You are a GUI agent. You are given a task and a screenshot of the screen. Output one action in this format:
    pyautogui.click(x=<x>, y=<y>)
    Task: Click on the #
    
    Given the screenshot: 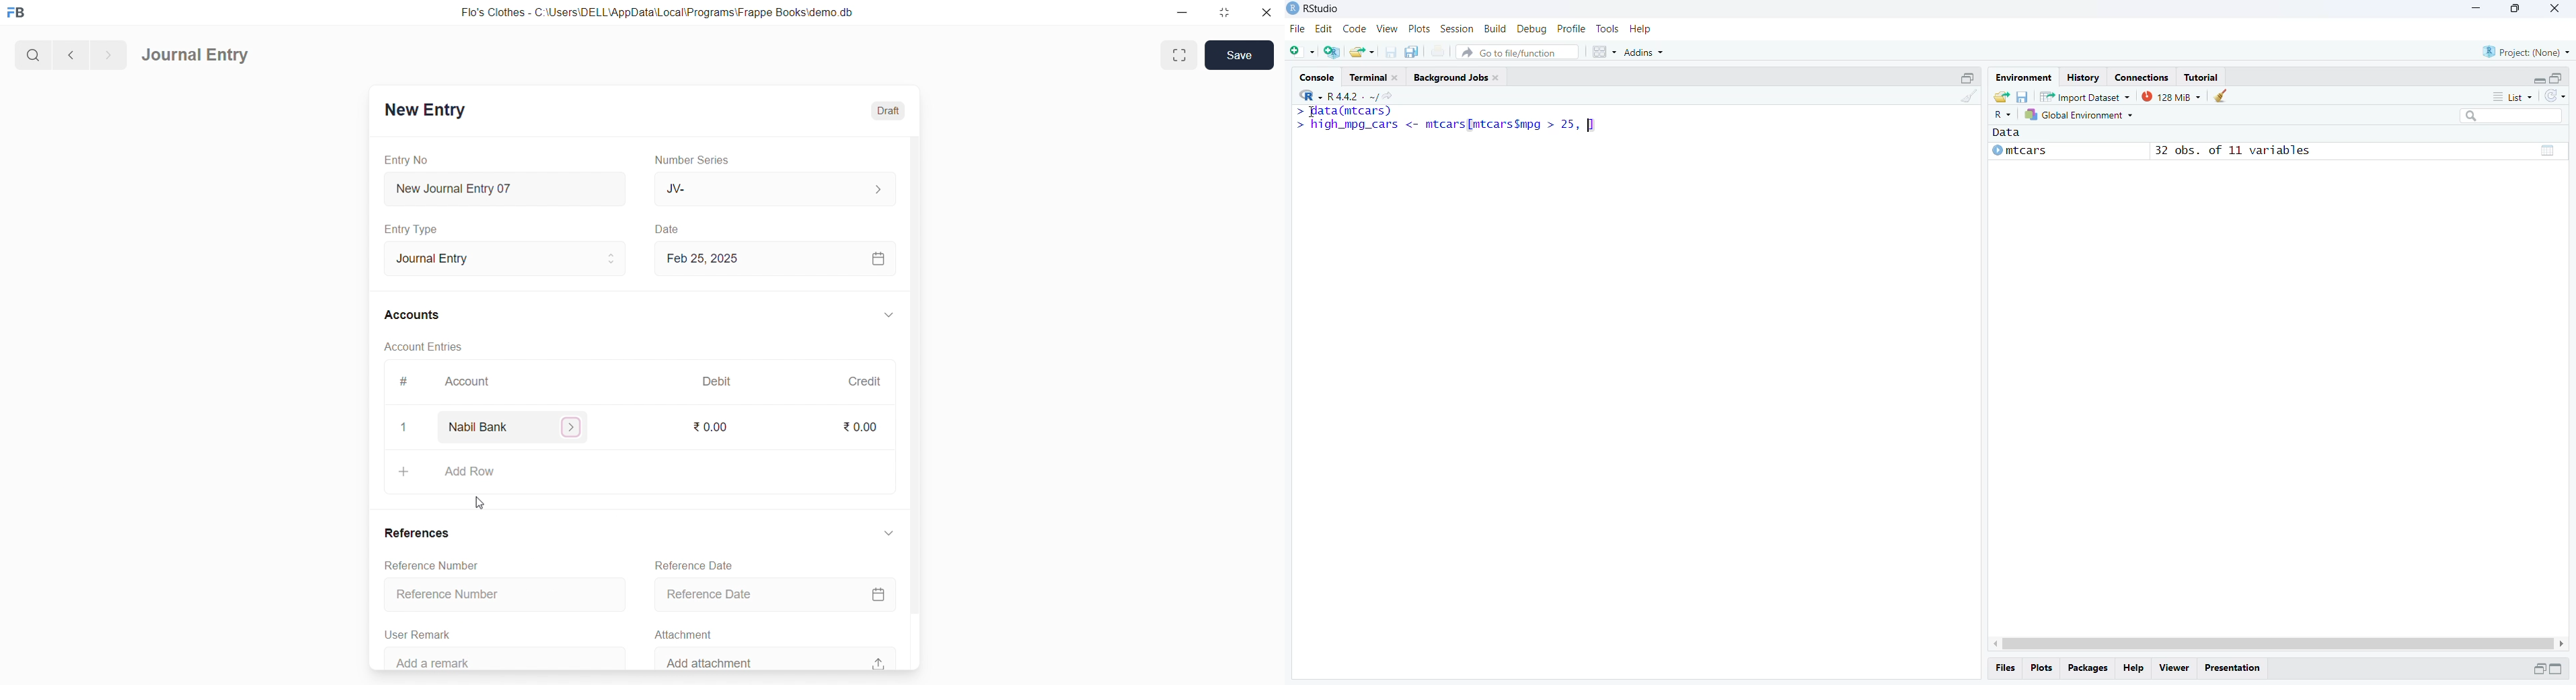 What is the action you would take?
    pyautogui.click(x=402, y=381)
    